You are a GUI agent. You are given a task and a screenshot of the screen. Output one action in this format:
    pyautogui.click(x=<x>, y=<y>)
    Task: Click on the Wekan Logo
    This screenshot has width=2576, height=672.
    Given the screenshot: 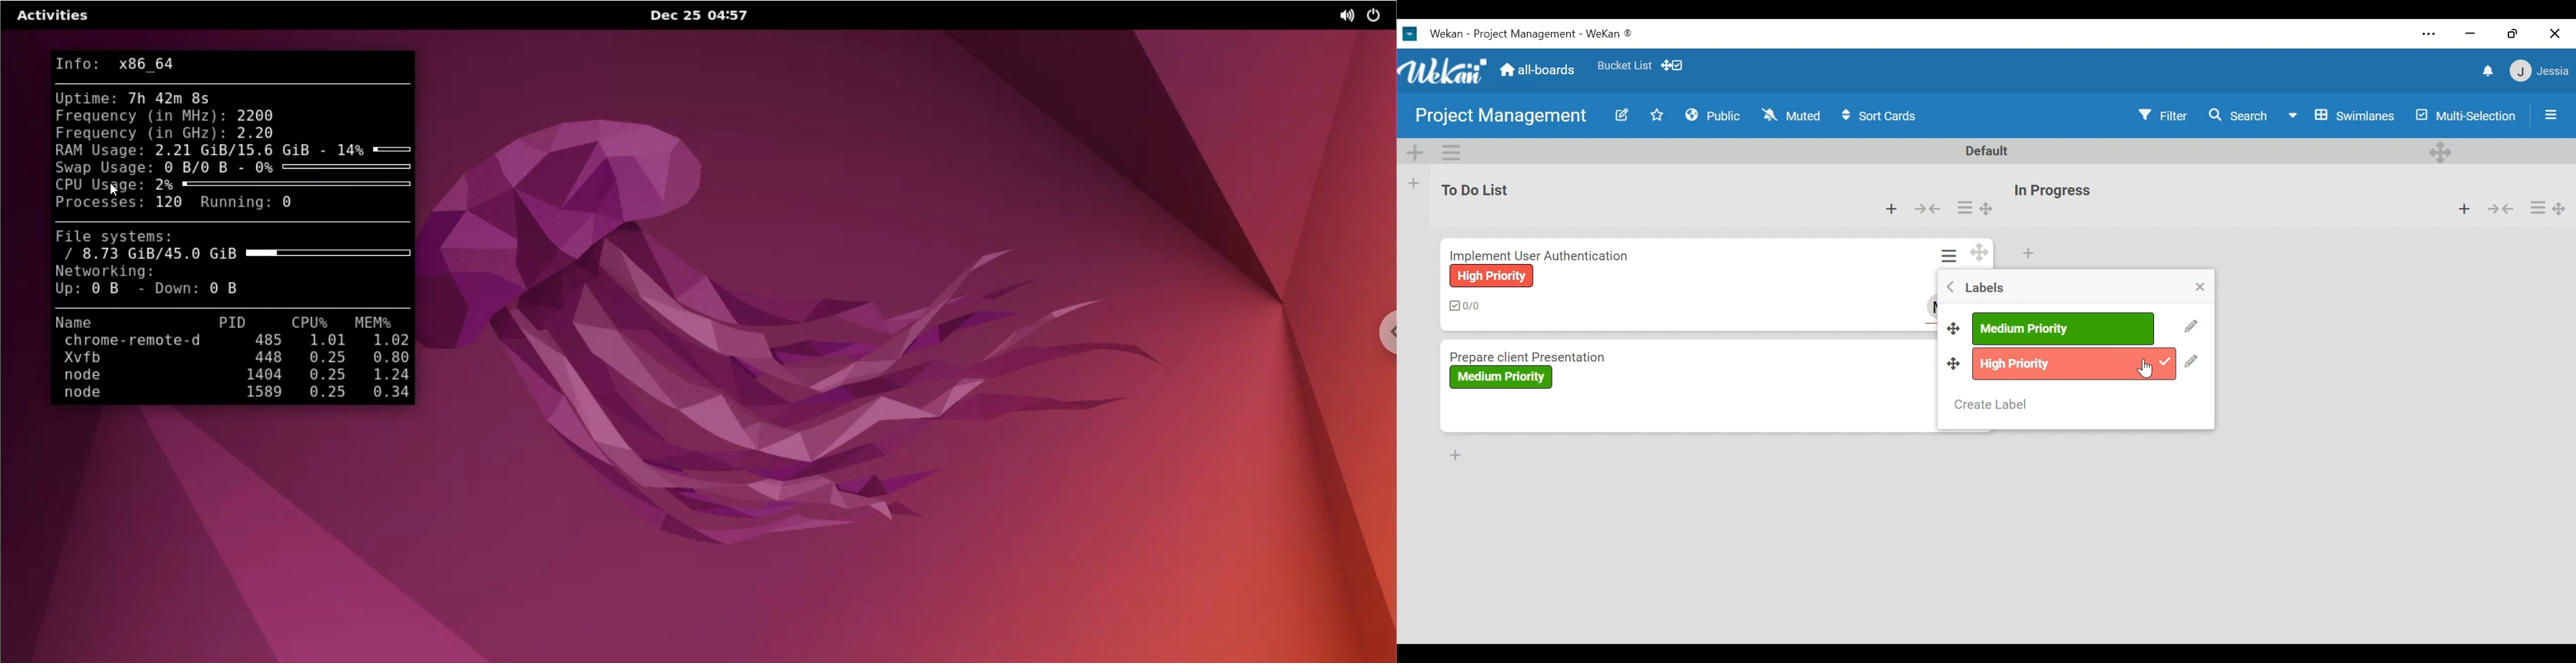 What is the action you would take?
    pyautogui.click(x=1442, y=68)
    